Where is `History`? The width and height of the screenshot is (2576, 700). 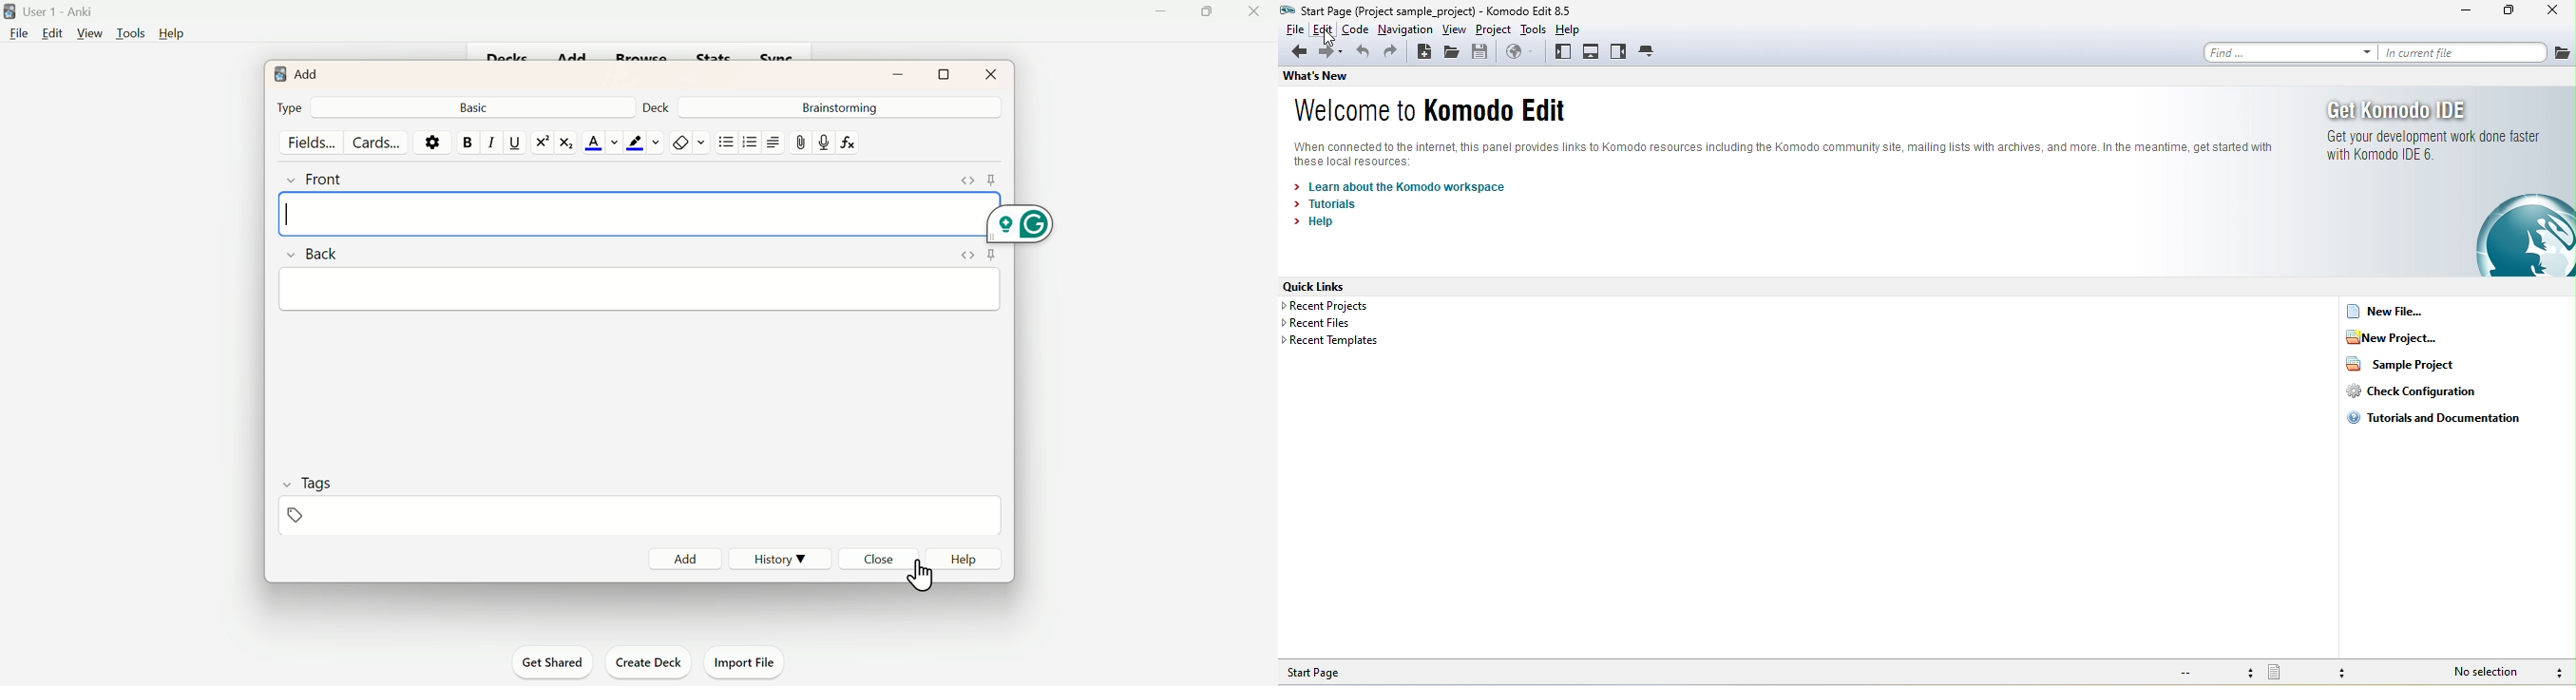
History is located at coordinates (775, 557).